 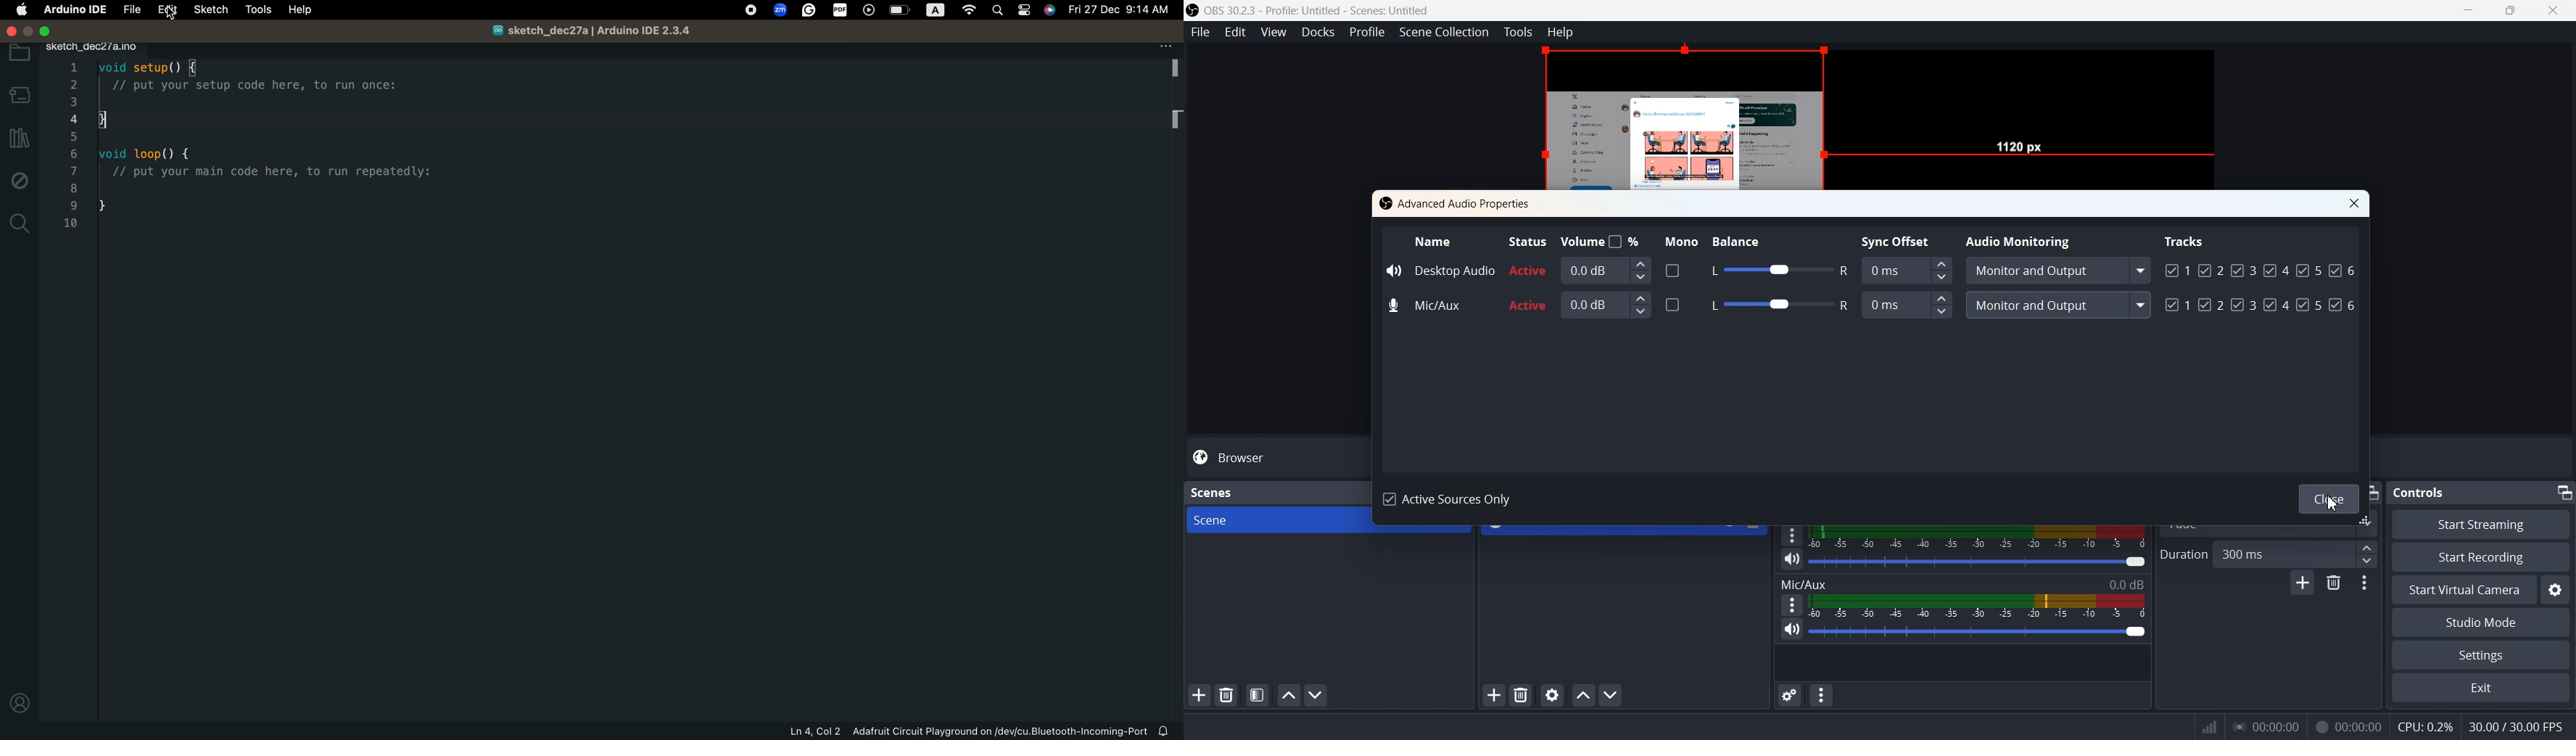 What do you see at coordinates (2302, 585) in the screenshot?
I see `Add configurable transistion` at bounding box center [2302, 585].